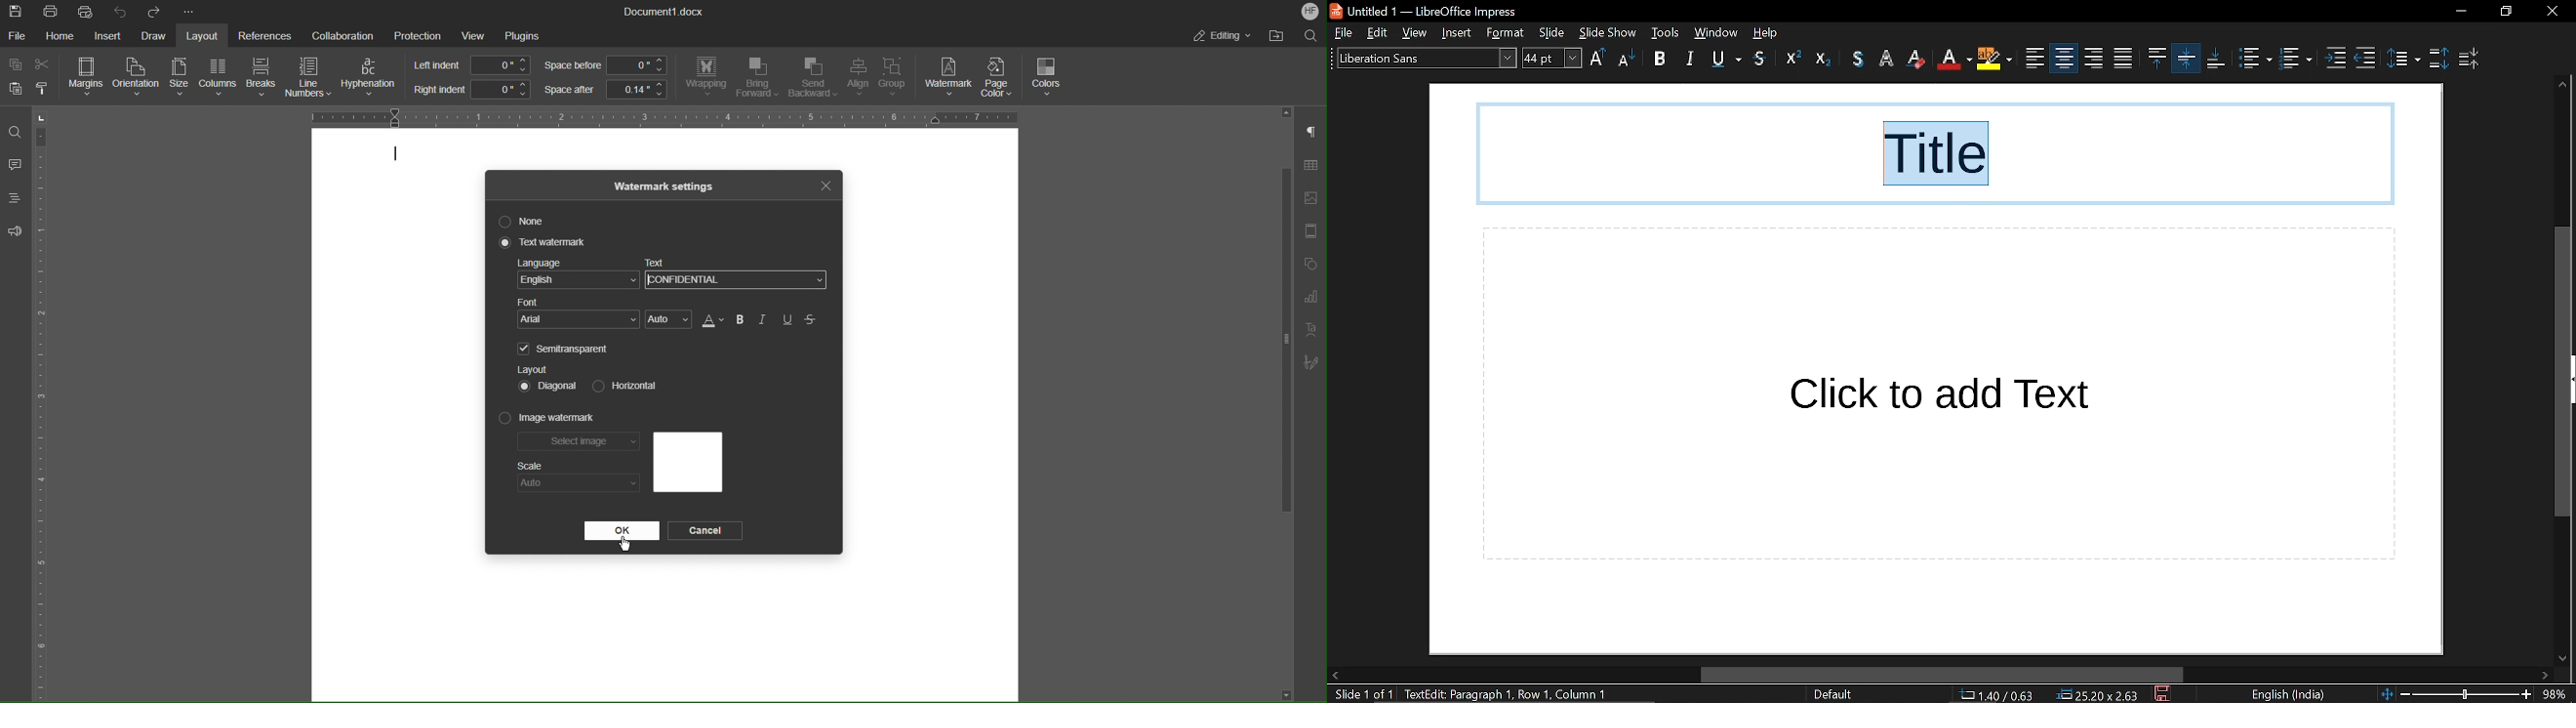  Describe the element at coordinates (1312, 133) in the screenshot. I see `Non-Printing Characters` at that location.